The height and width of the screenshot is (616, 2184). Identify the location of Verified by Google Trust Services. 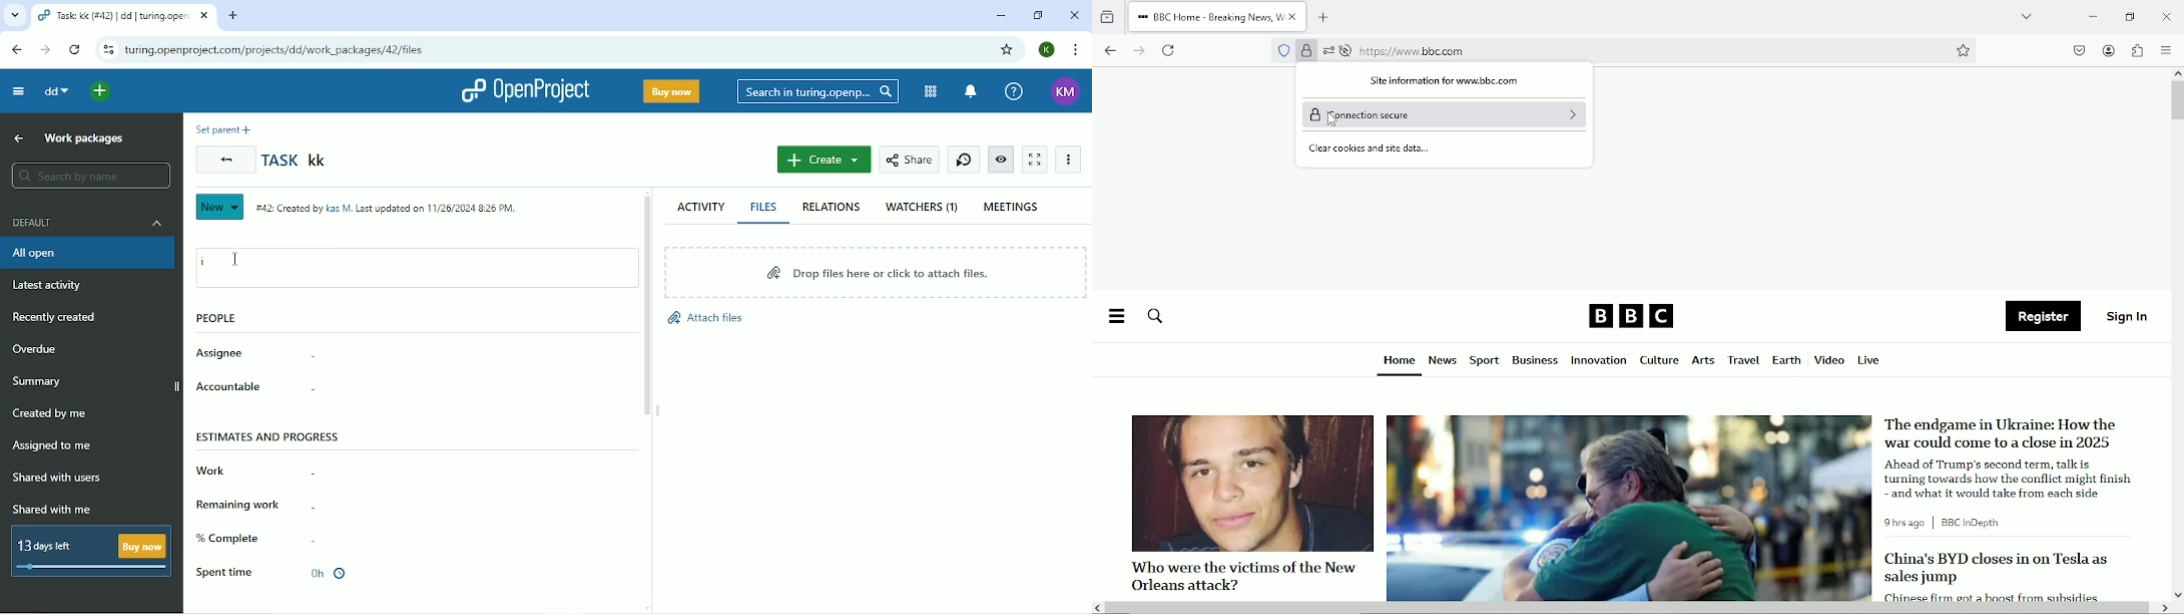
(1305, 53).